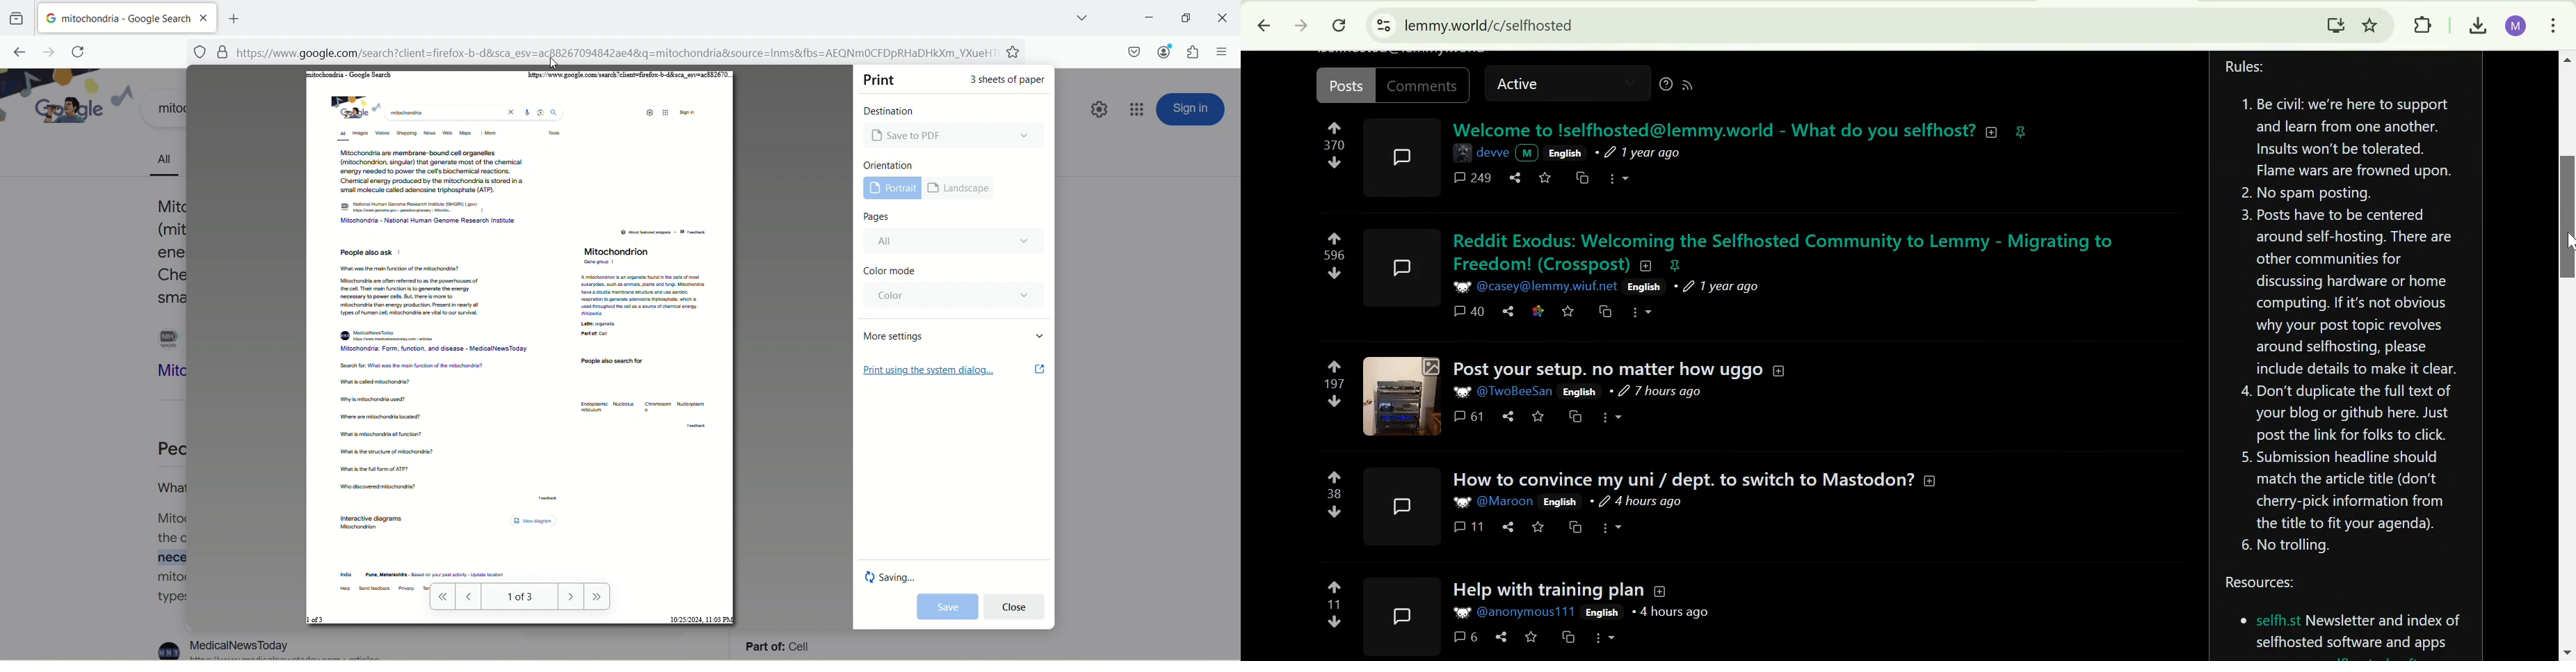  What do you see at coordinates (1712, 129) in the screenshot?
I see `welcome text` at bounding box center [1712, 129].